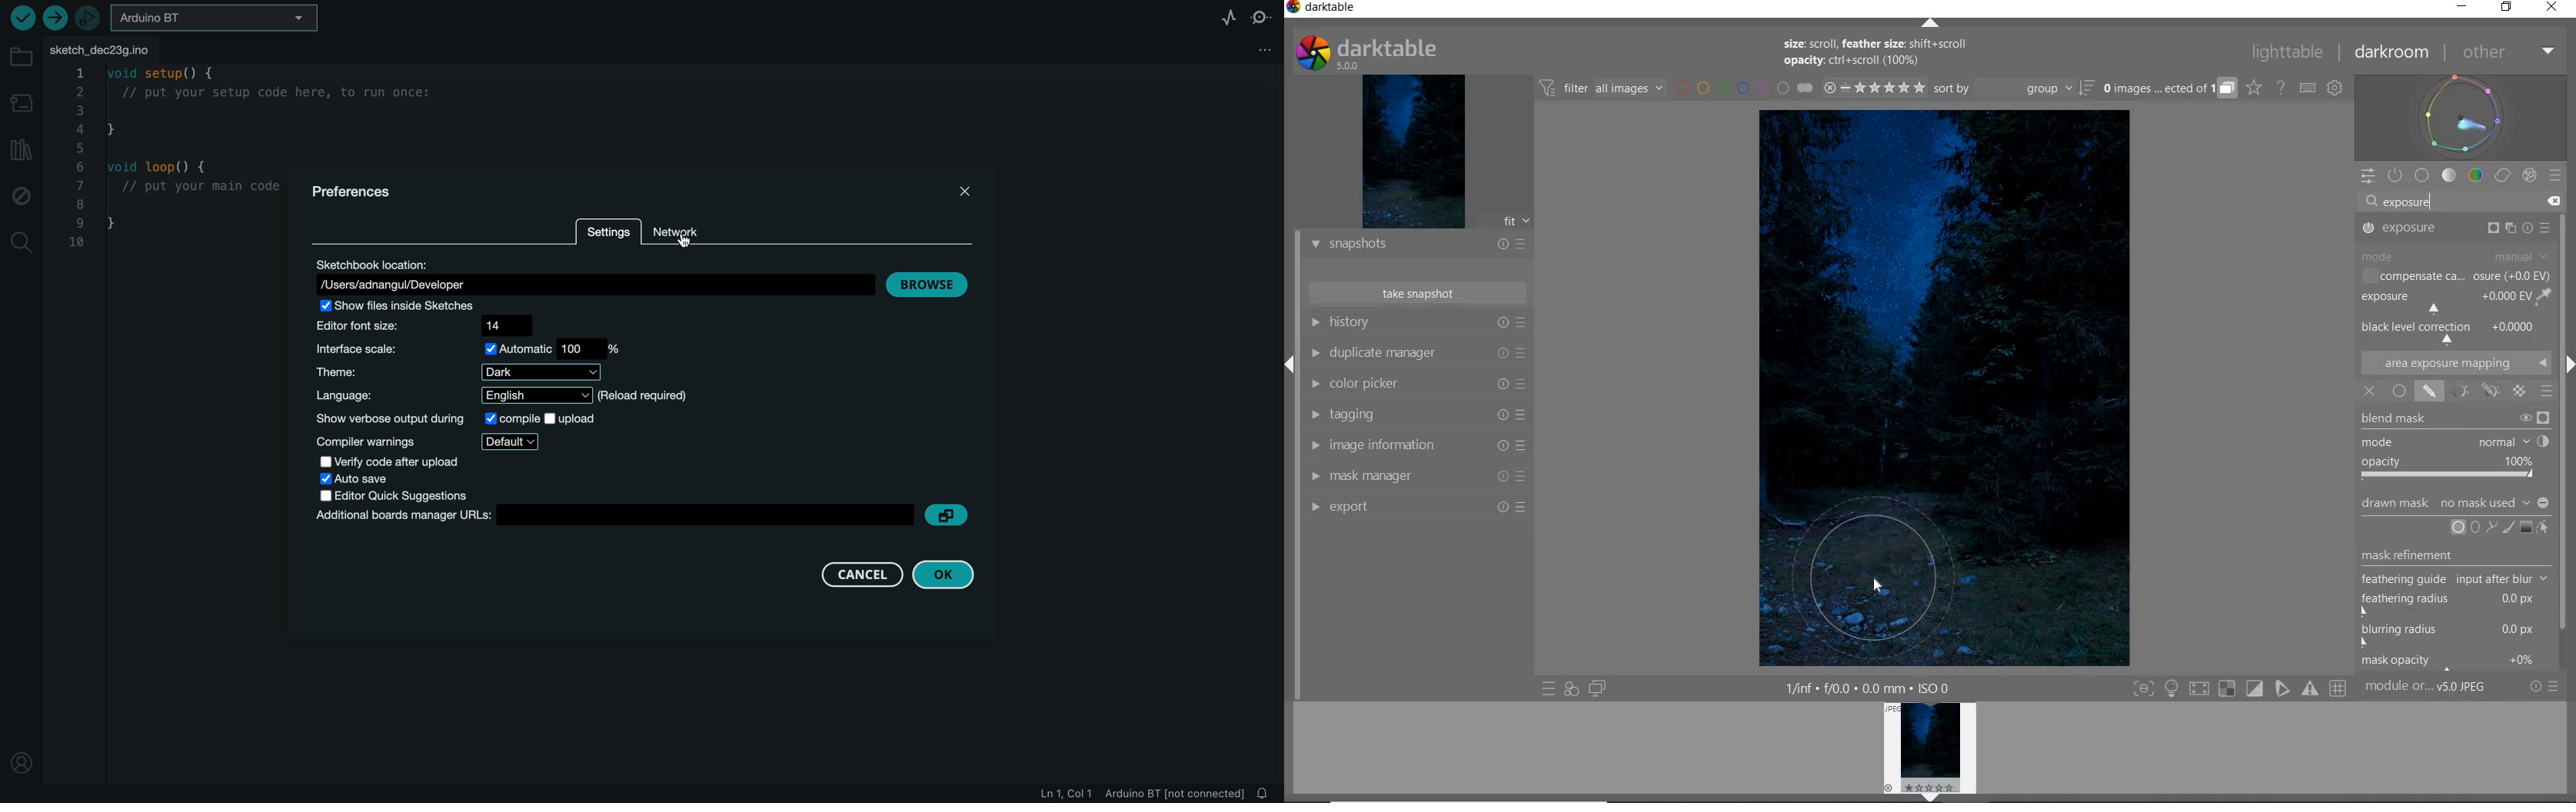  Describe the element at coordinates (1878, 588) in the screenshot. I see `CURSOR` at that location.